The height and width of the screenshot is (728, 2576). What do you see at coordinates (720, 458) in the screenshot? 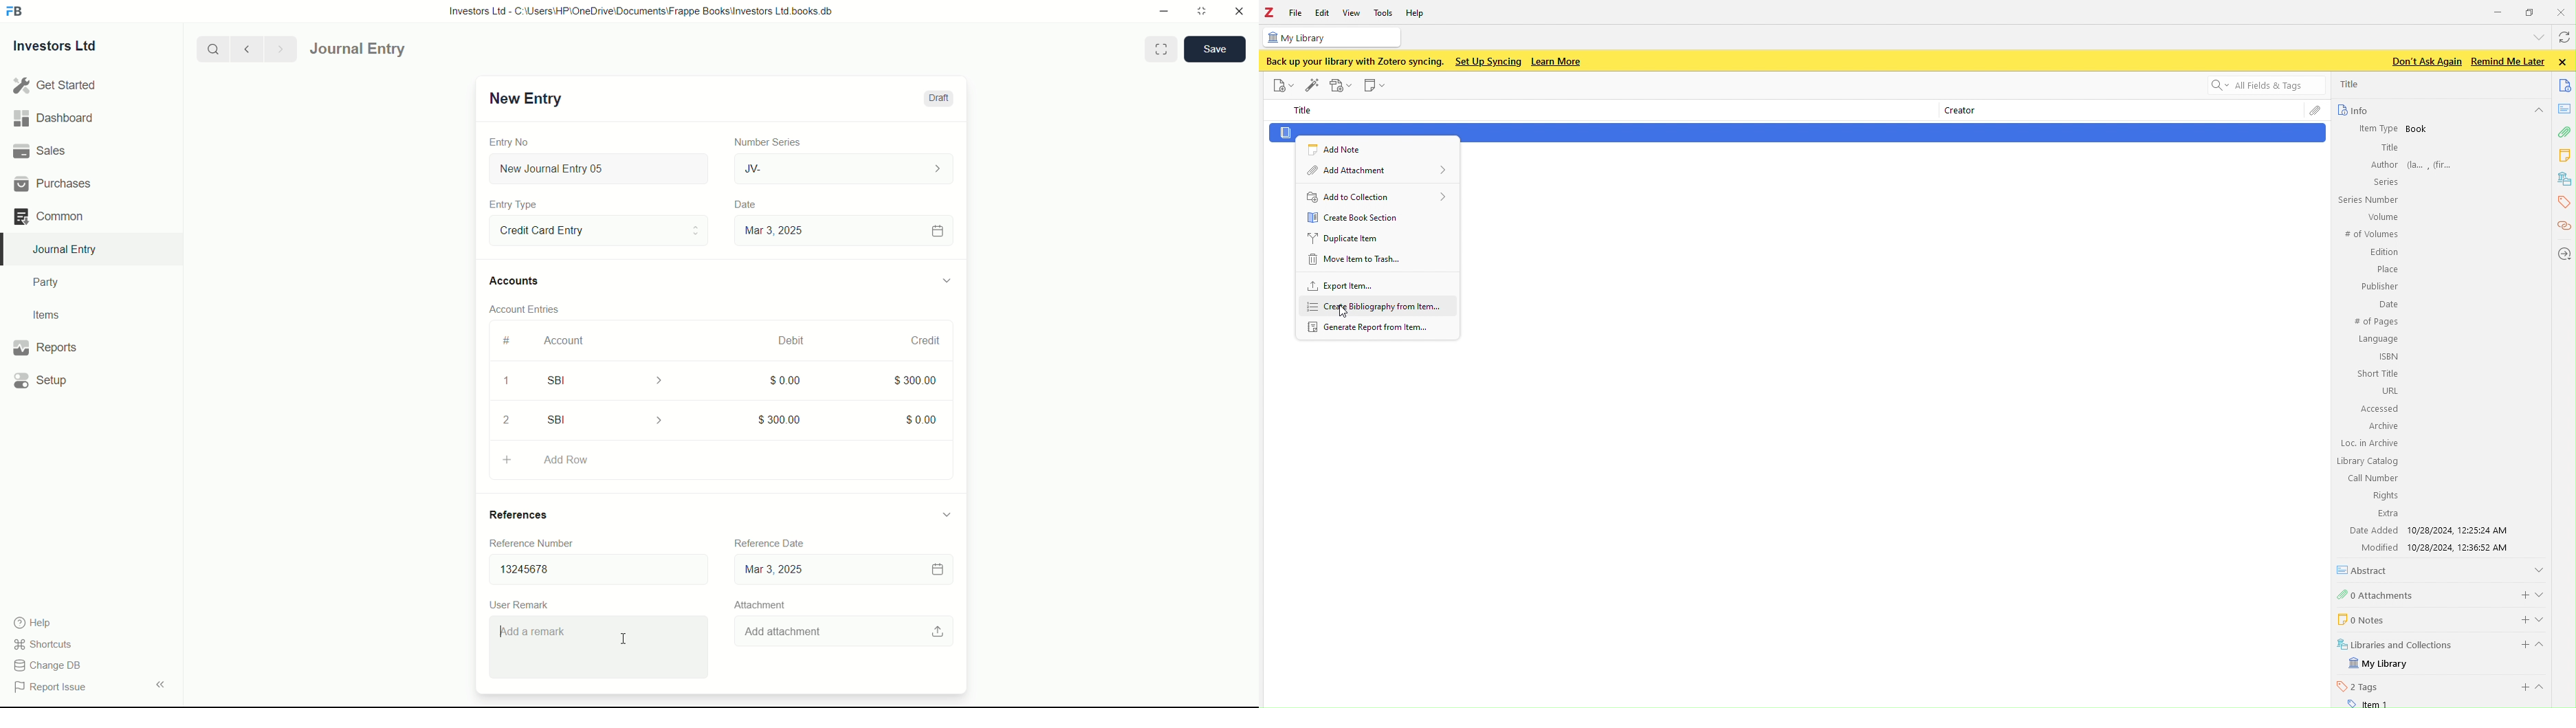
I see `Add Row` at bounding box center [720, 458].